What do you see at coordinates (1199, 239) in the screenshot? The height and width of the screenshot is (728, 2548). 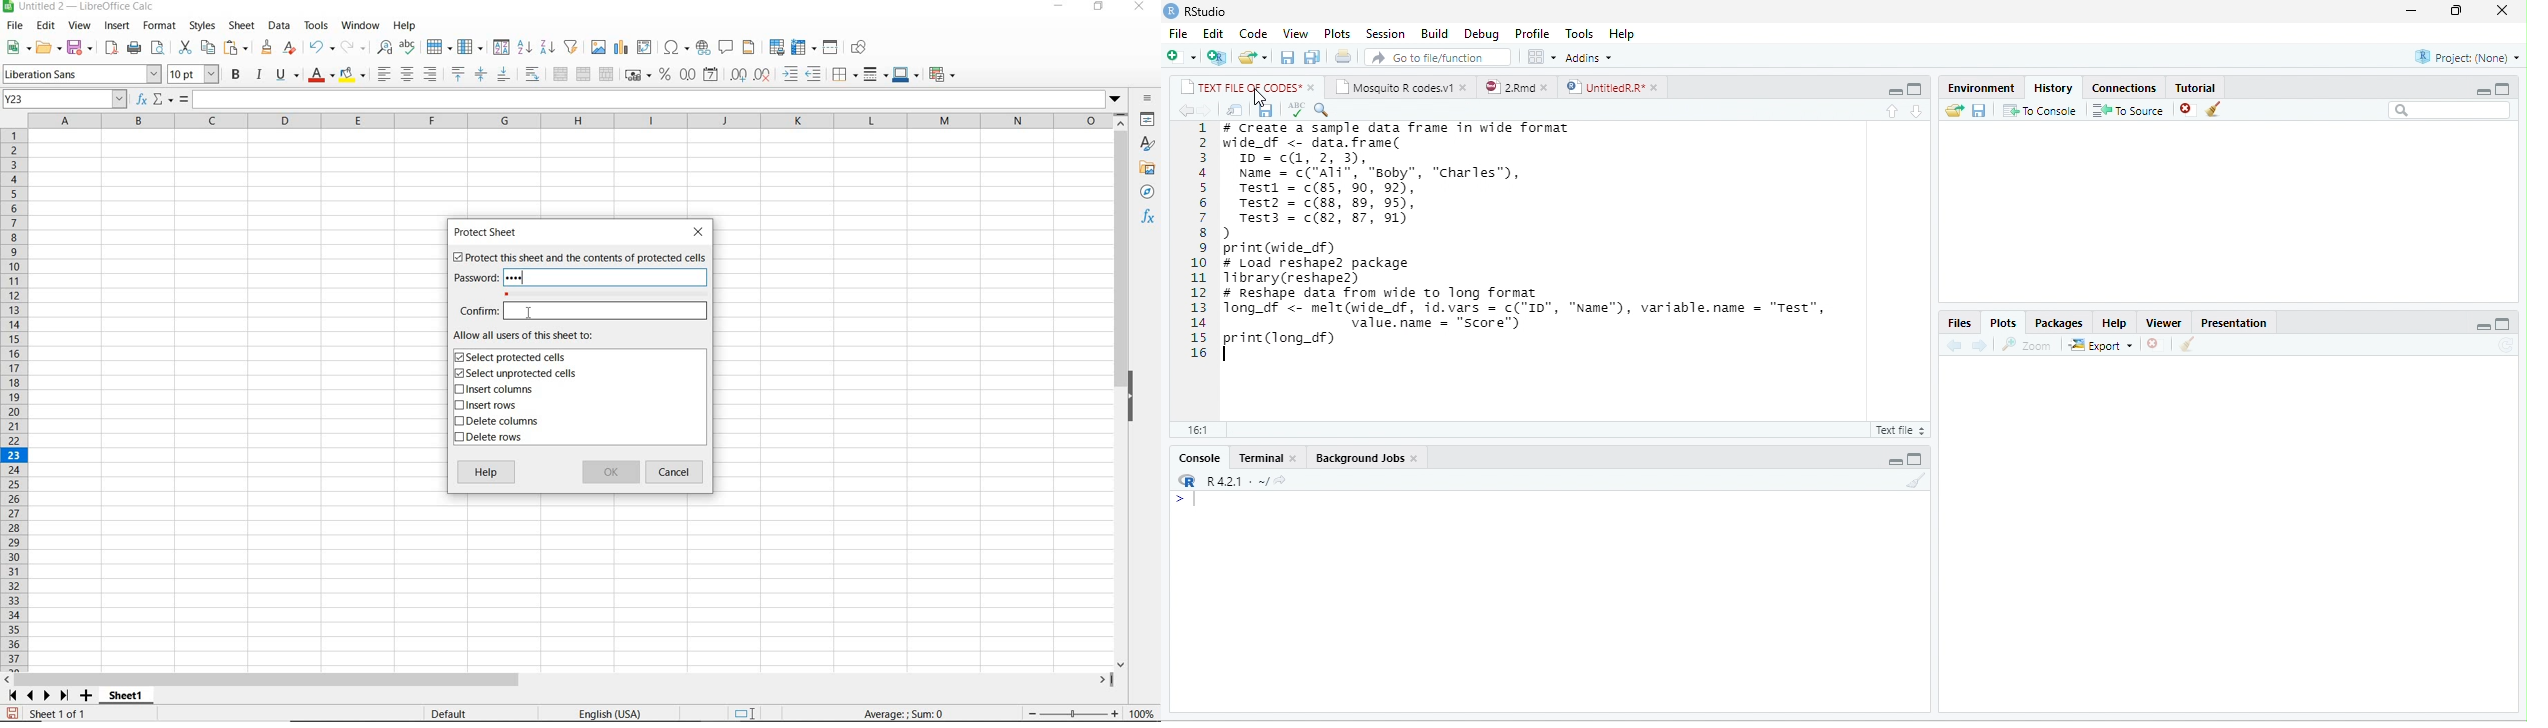 I see `line numbering` at bounding box center [1199, 239].